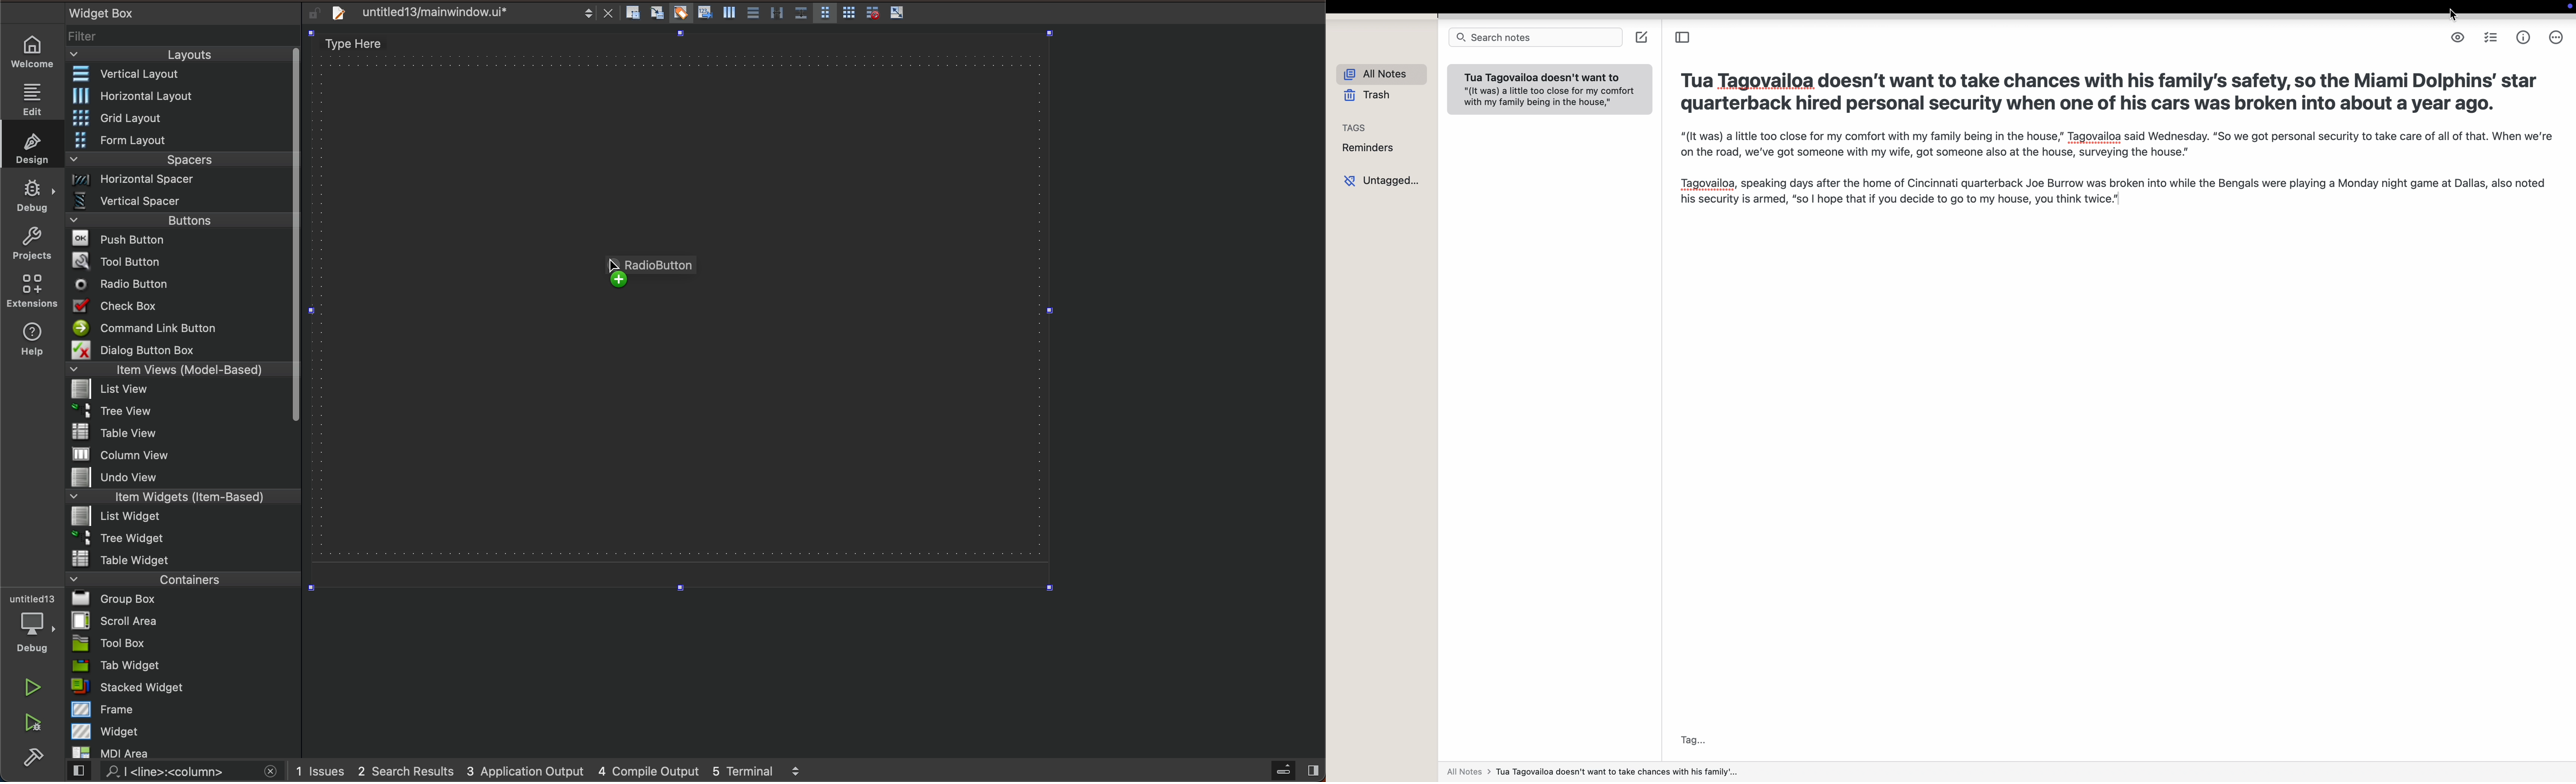 This screenshot has width=2576, height=784. Describe the element at coordinates (1692, 737) in the screenshot. I see `tag` at that location.